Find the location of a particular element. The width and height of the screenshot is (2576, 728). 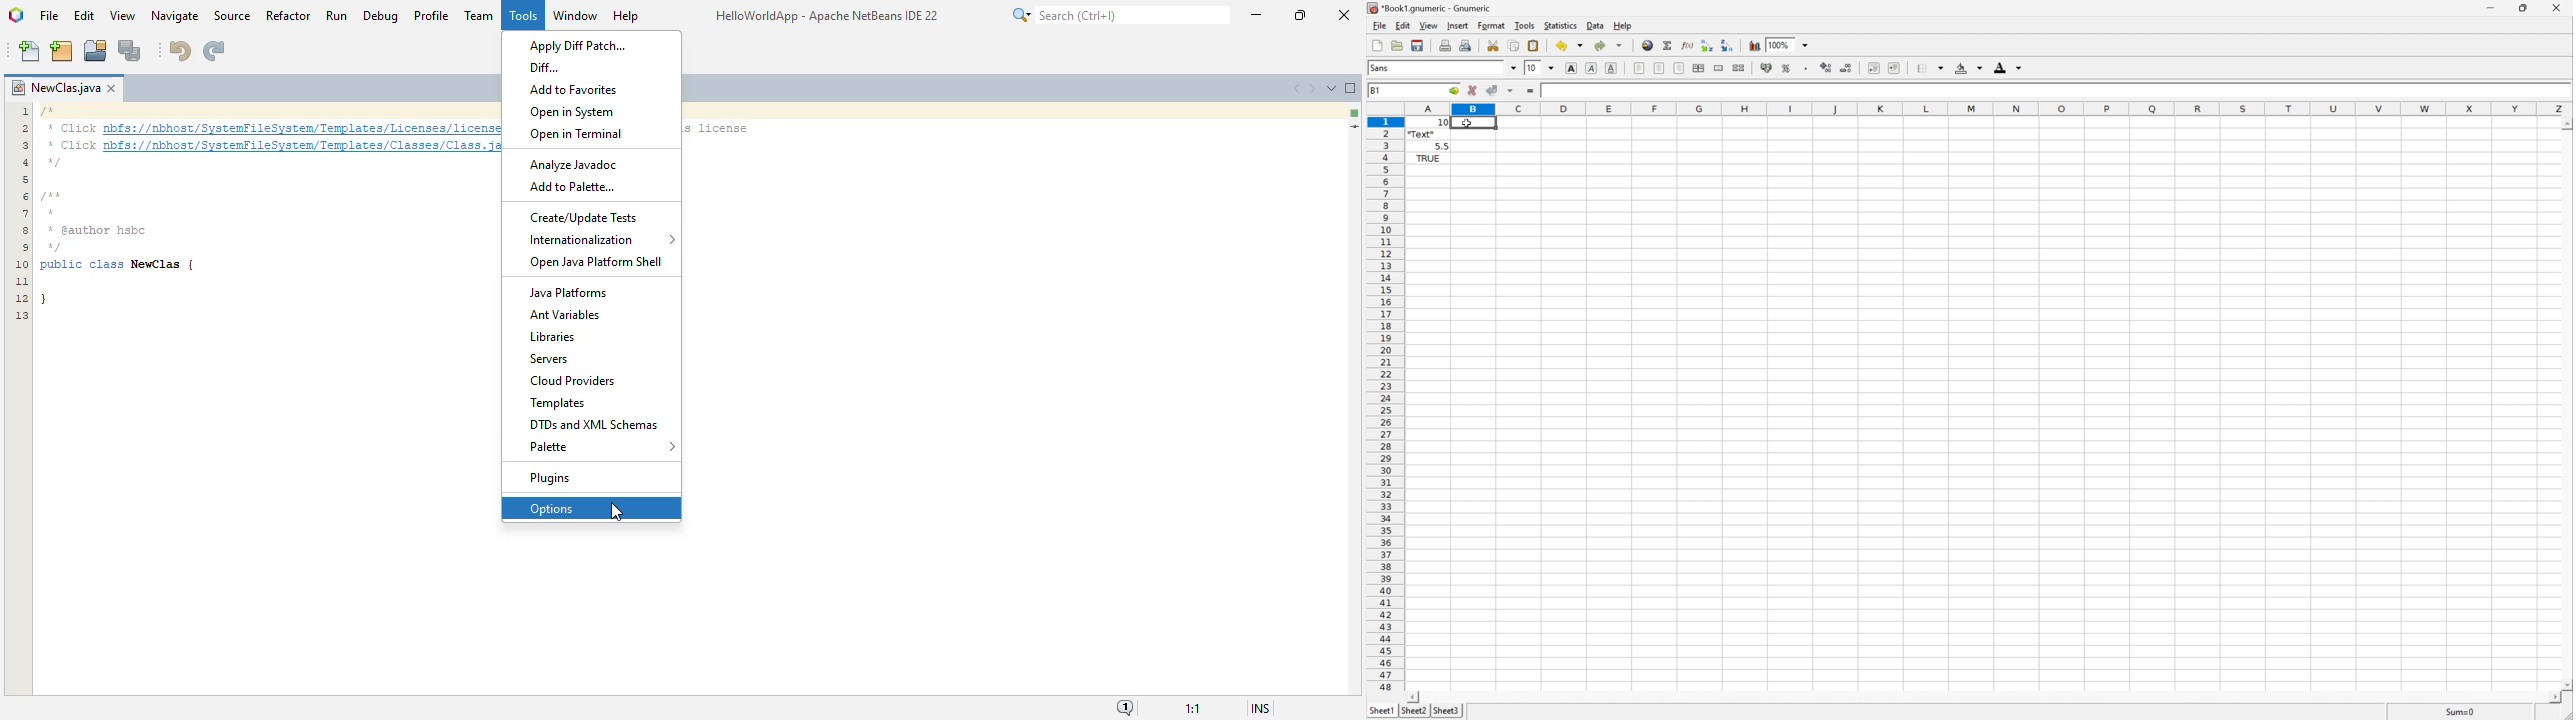

Print current file is located at coordinates (1445, 46).